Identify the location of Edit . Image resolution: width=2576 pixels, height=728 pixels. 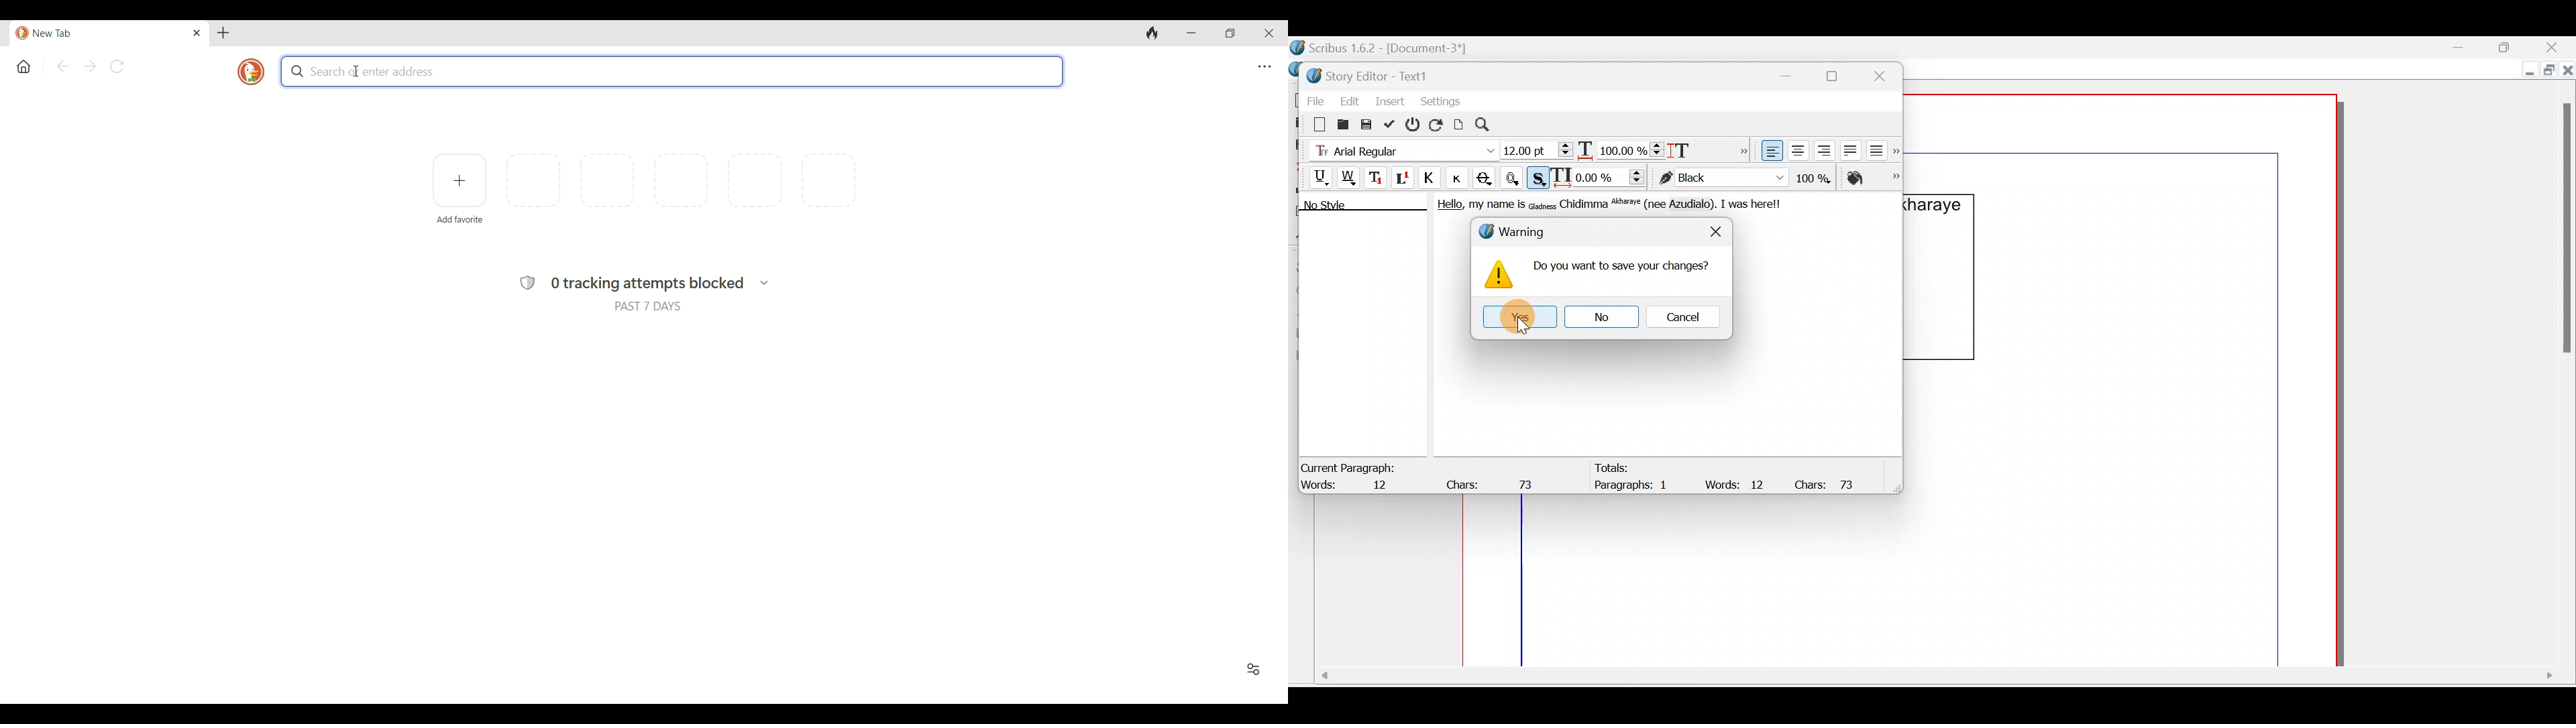
(1349, 99).